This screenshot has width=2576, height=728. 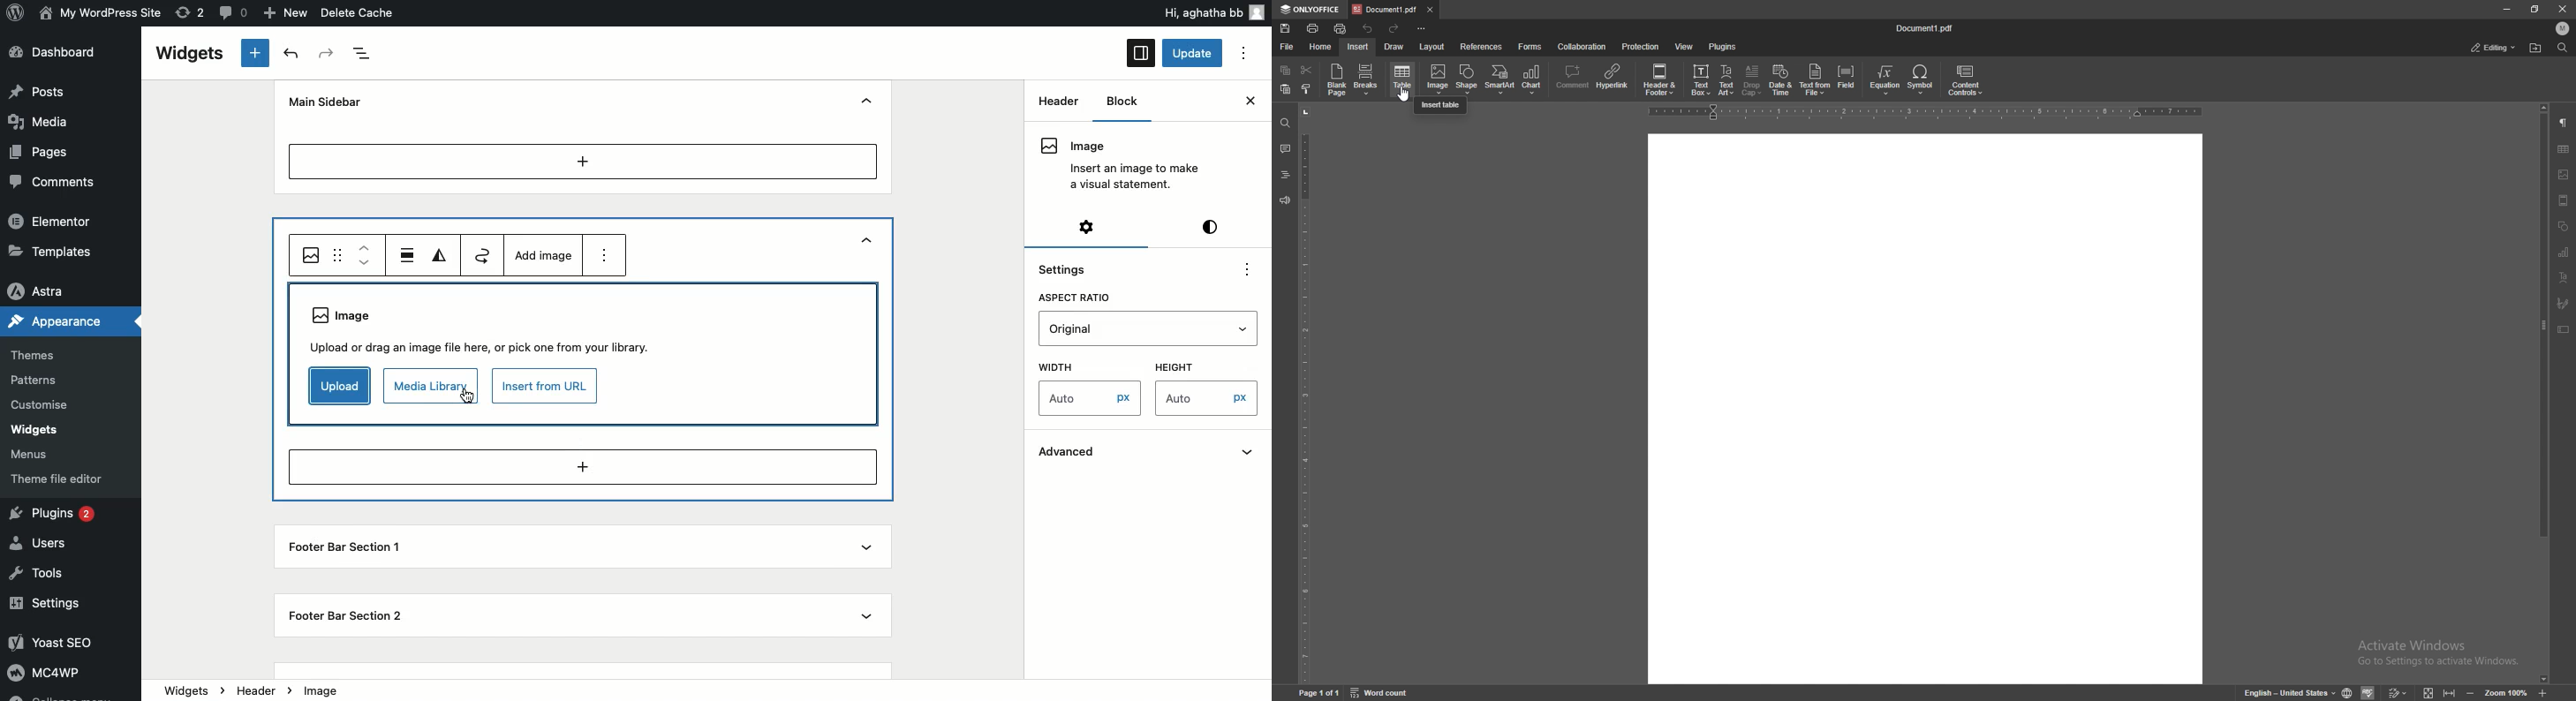 I want to click on Footer Bar Section 1, so click(x=344, y=549).